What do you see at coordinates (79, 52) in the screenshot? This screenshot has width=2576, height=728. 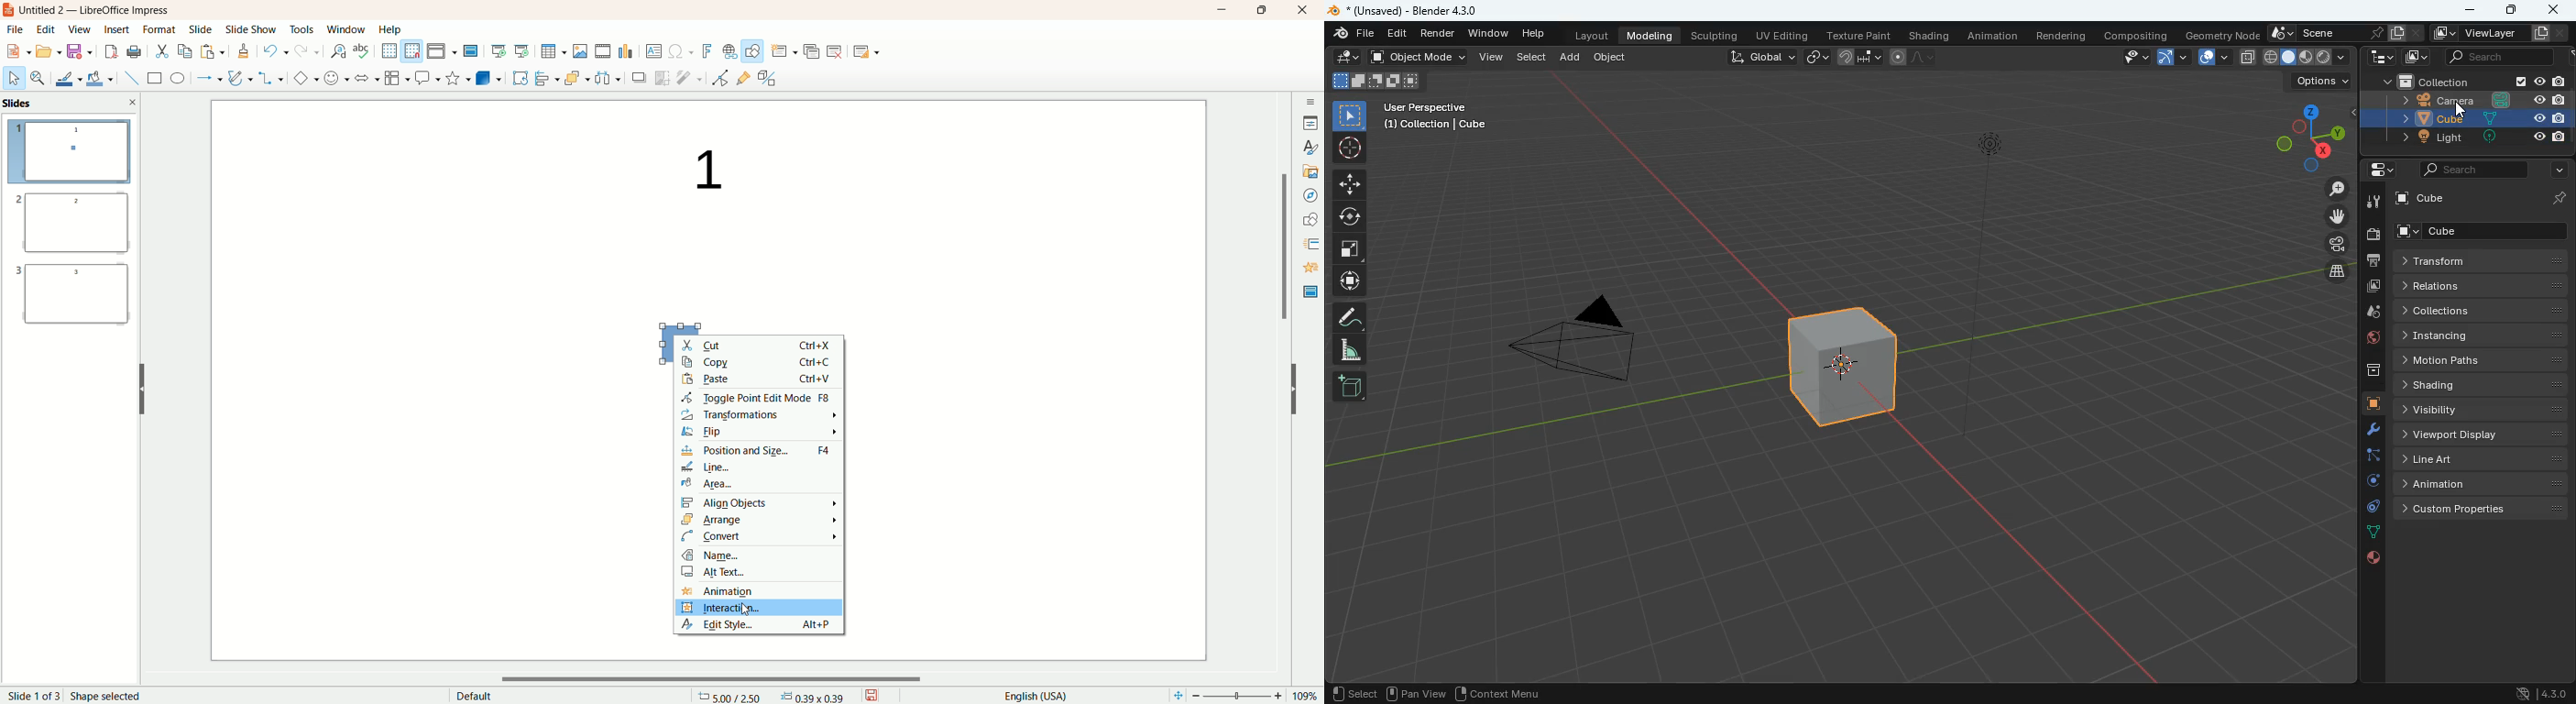 I see `save` at bounding box center [79, 52].